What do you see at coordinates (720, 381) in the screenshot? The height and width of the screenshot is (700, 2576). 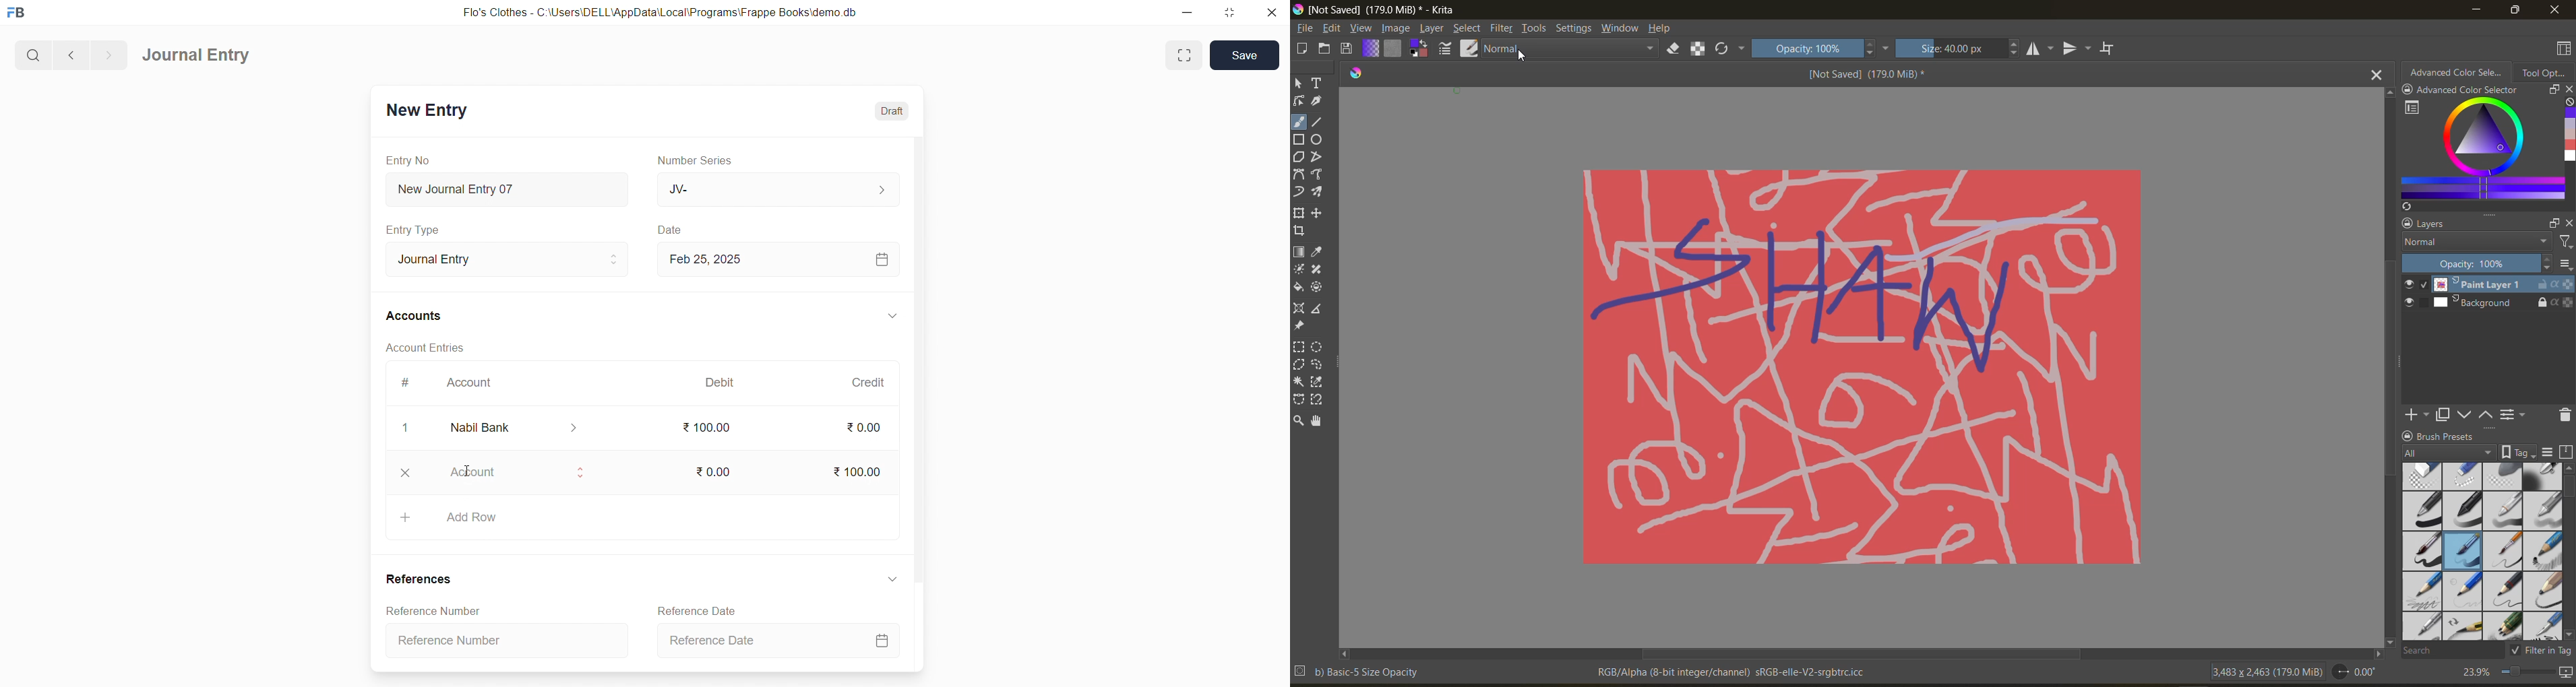 I see `Debit` at bounding box center [720, 381].